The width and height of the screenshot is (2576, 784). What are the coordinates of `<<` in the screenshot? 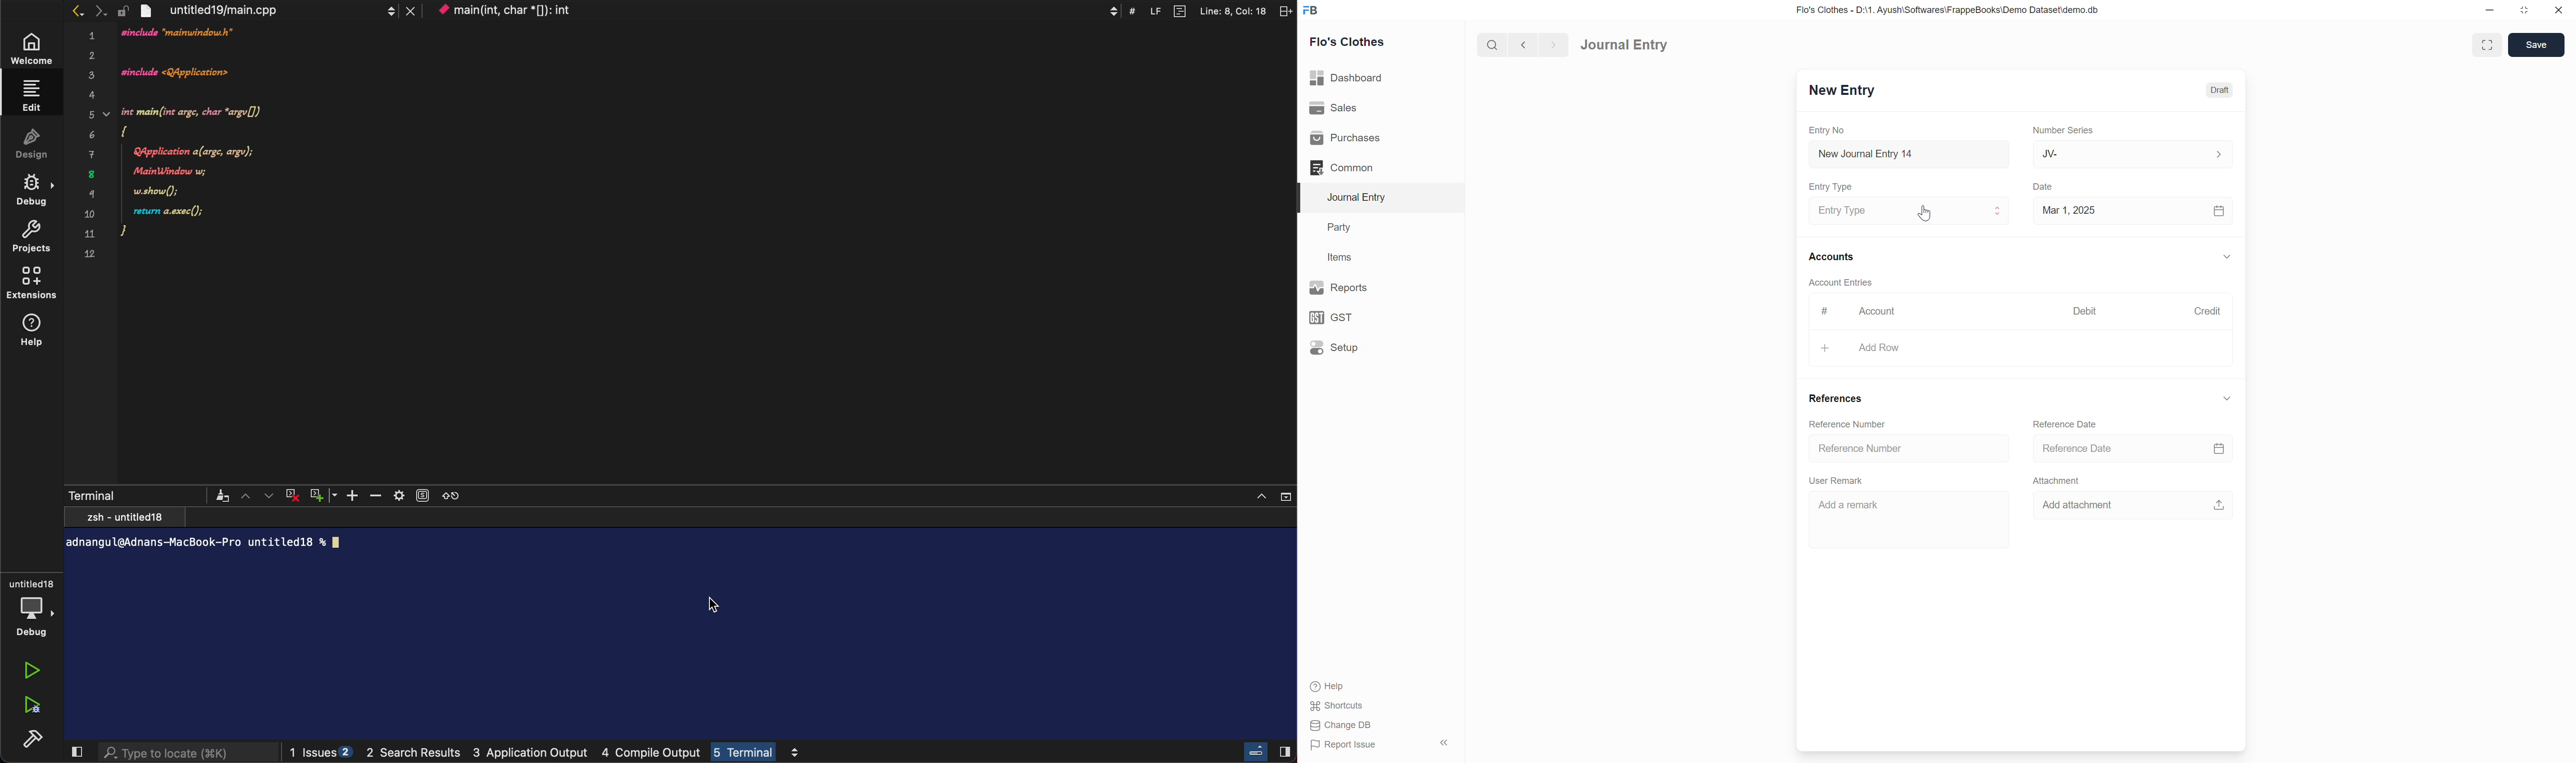 It's located at (1444, 743).